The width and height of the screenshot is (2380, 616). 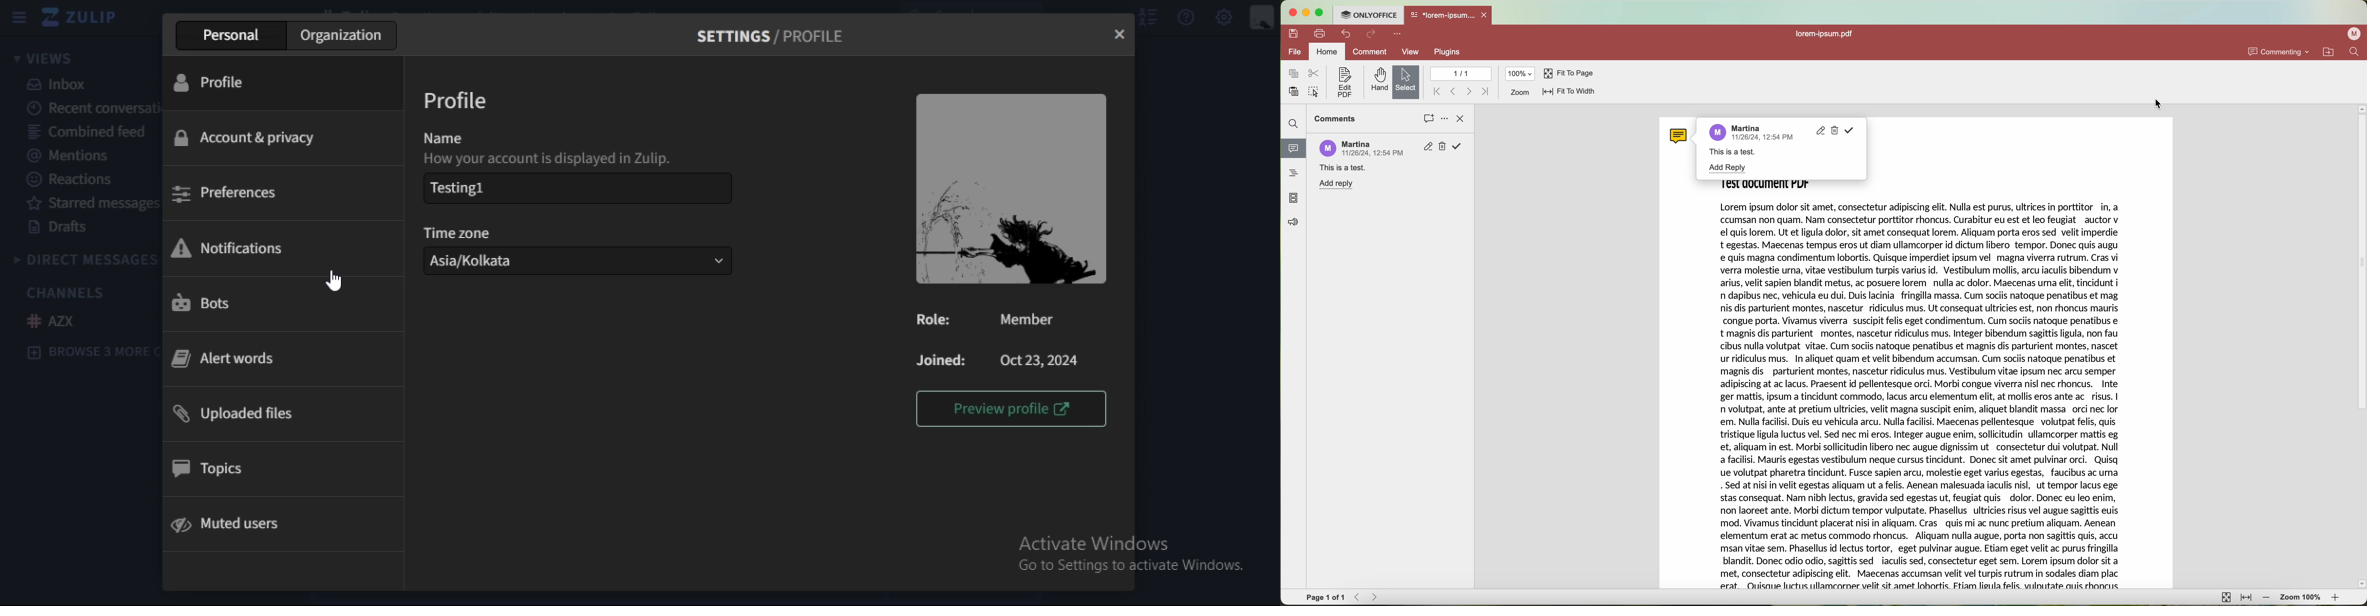 What do you see at coordinates (718, 261) in the screenshot?
I see `dropdown` at bounding box center [718, 261].